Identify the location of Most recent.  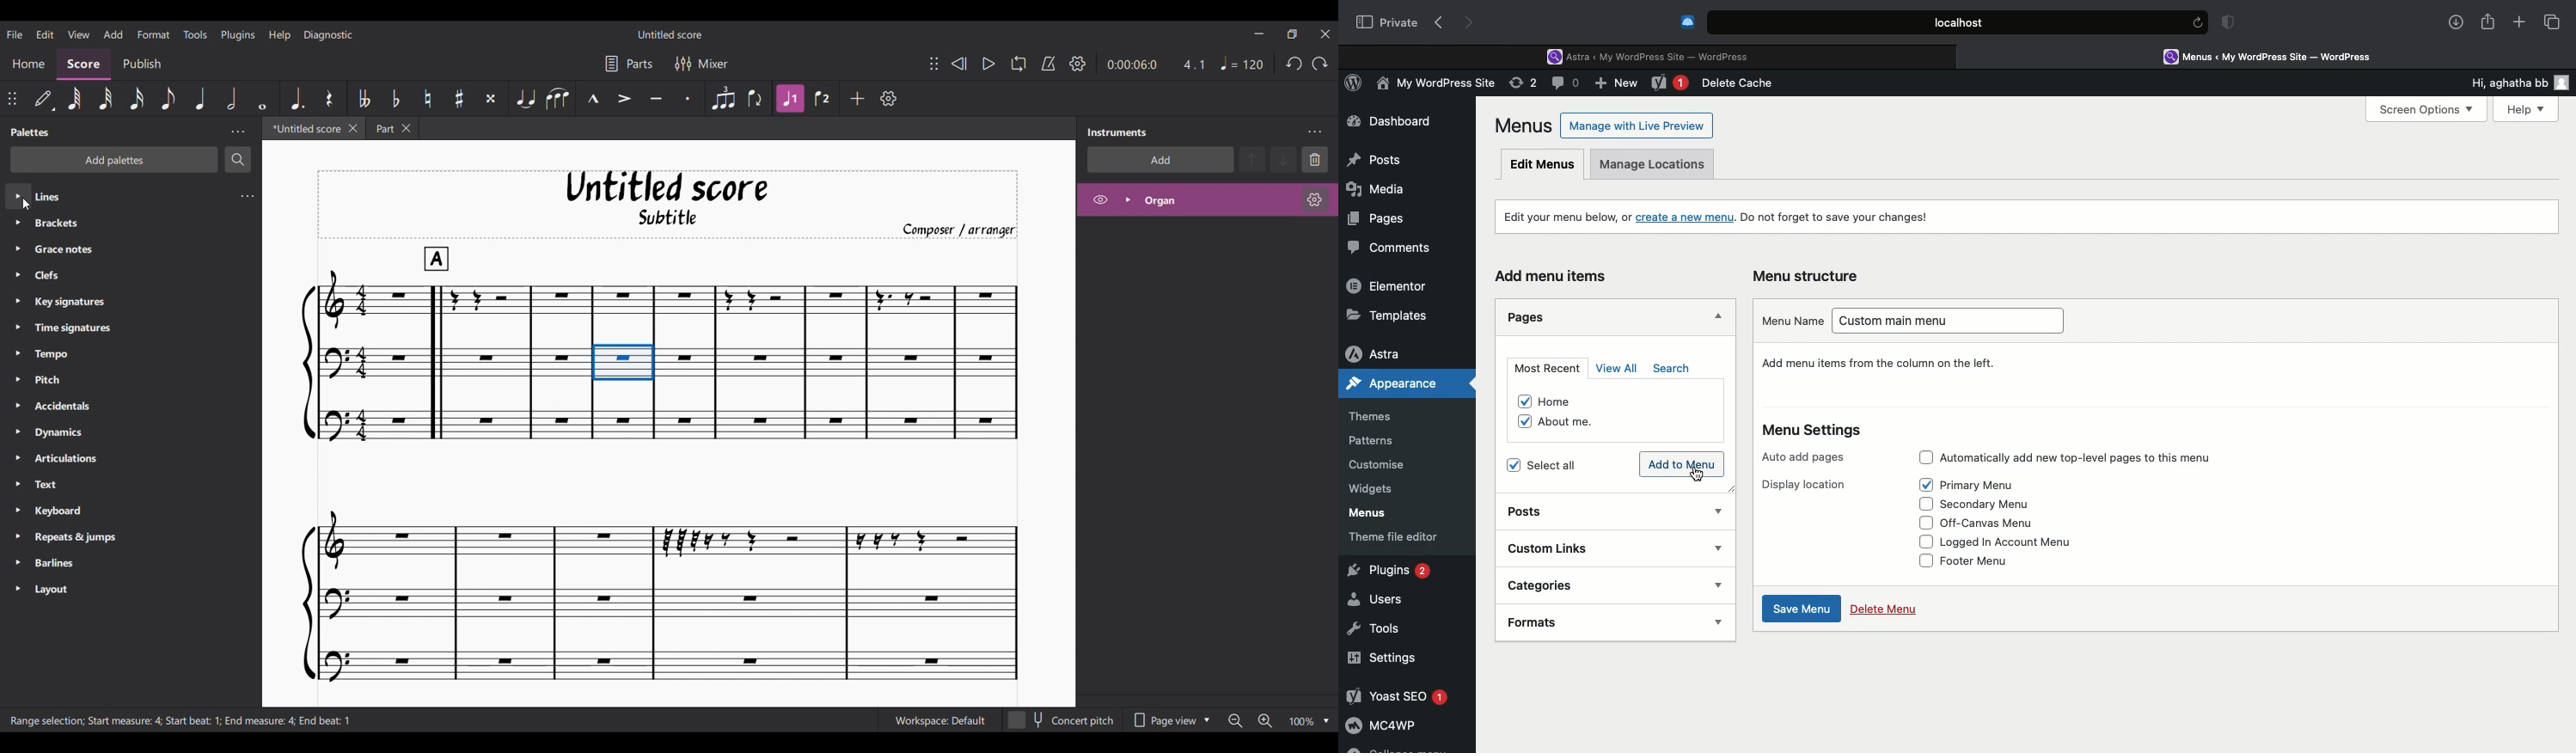
(1545, 368).